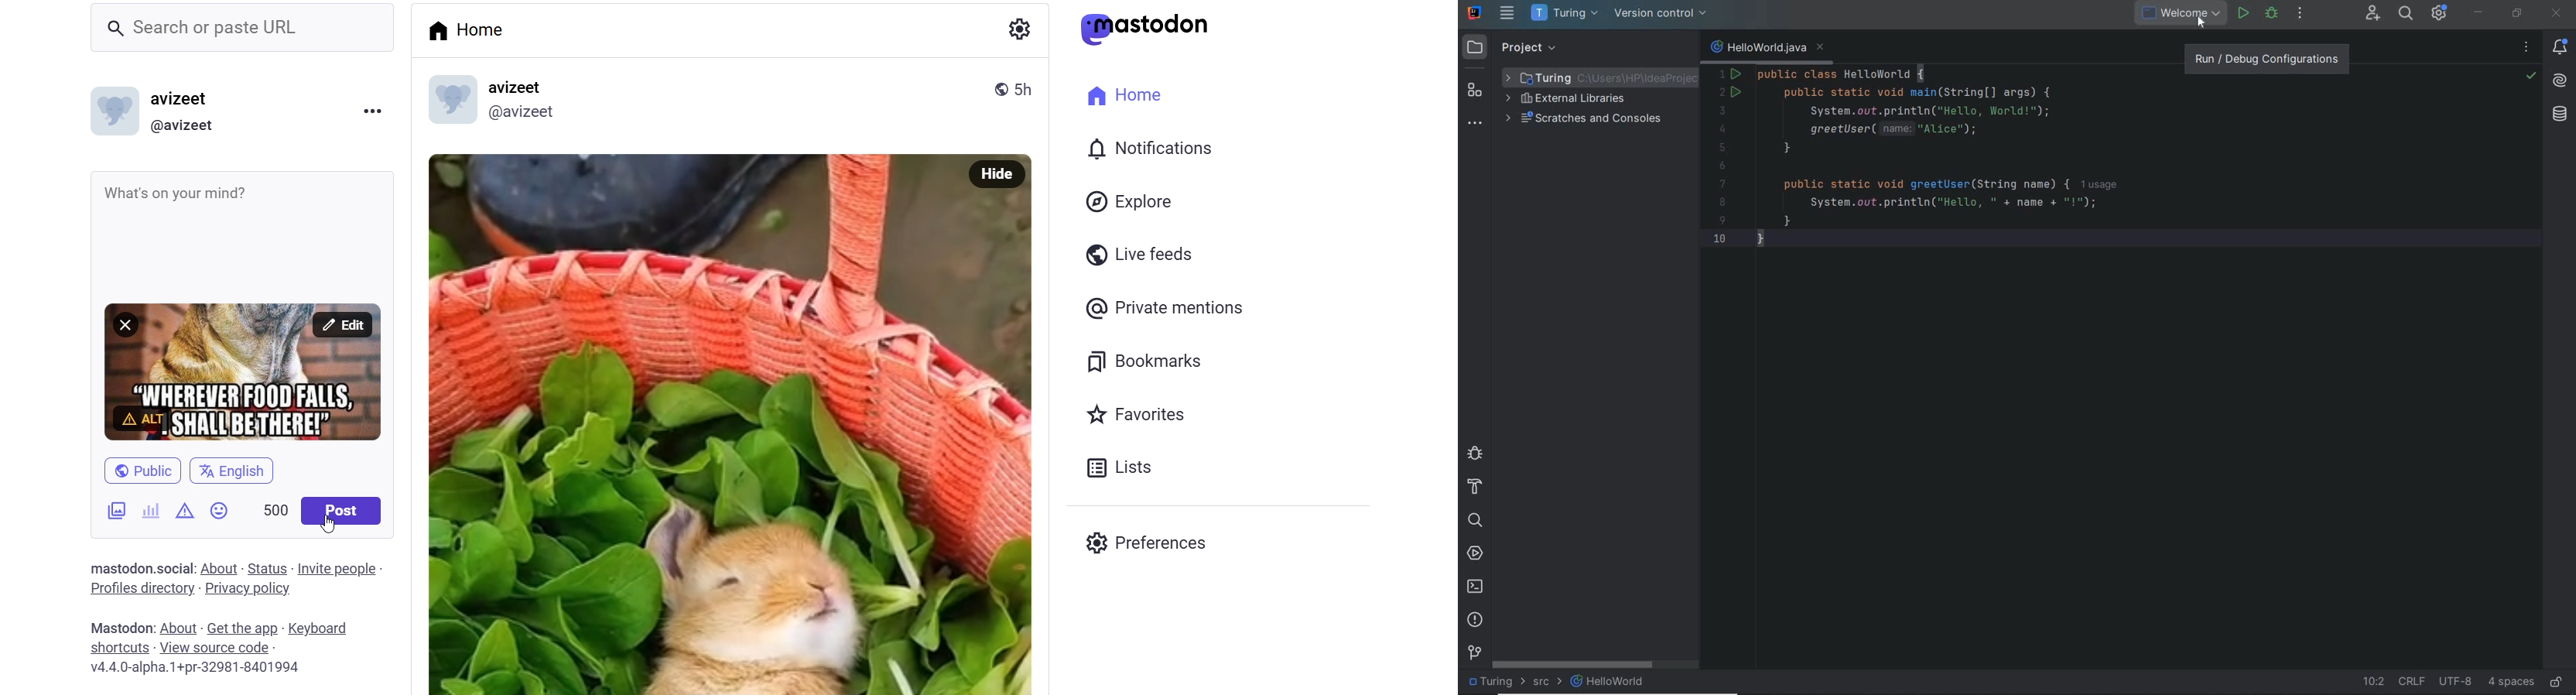  What do you see at coordinates (1120, 467) in the screenshot?
I see `list` at bounding box center [1120, 467].